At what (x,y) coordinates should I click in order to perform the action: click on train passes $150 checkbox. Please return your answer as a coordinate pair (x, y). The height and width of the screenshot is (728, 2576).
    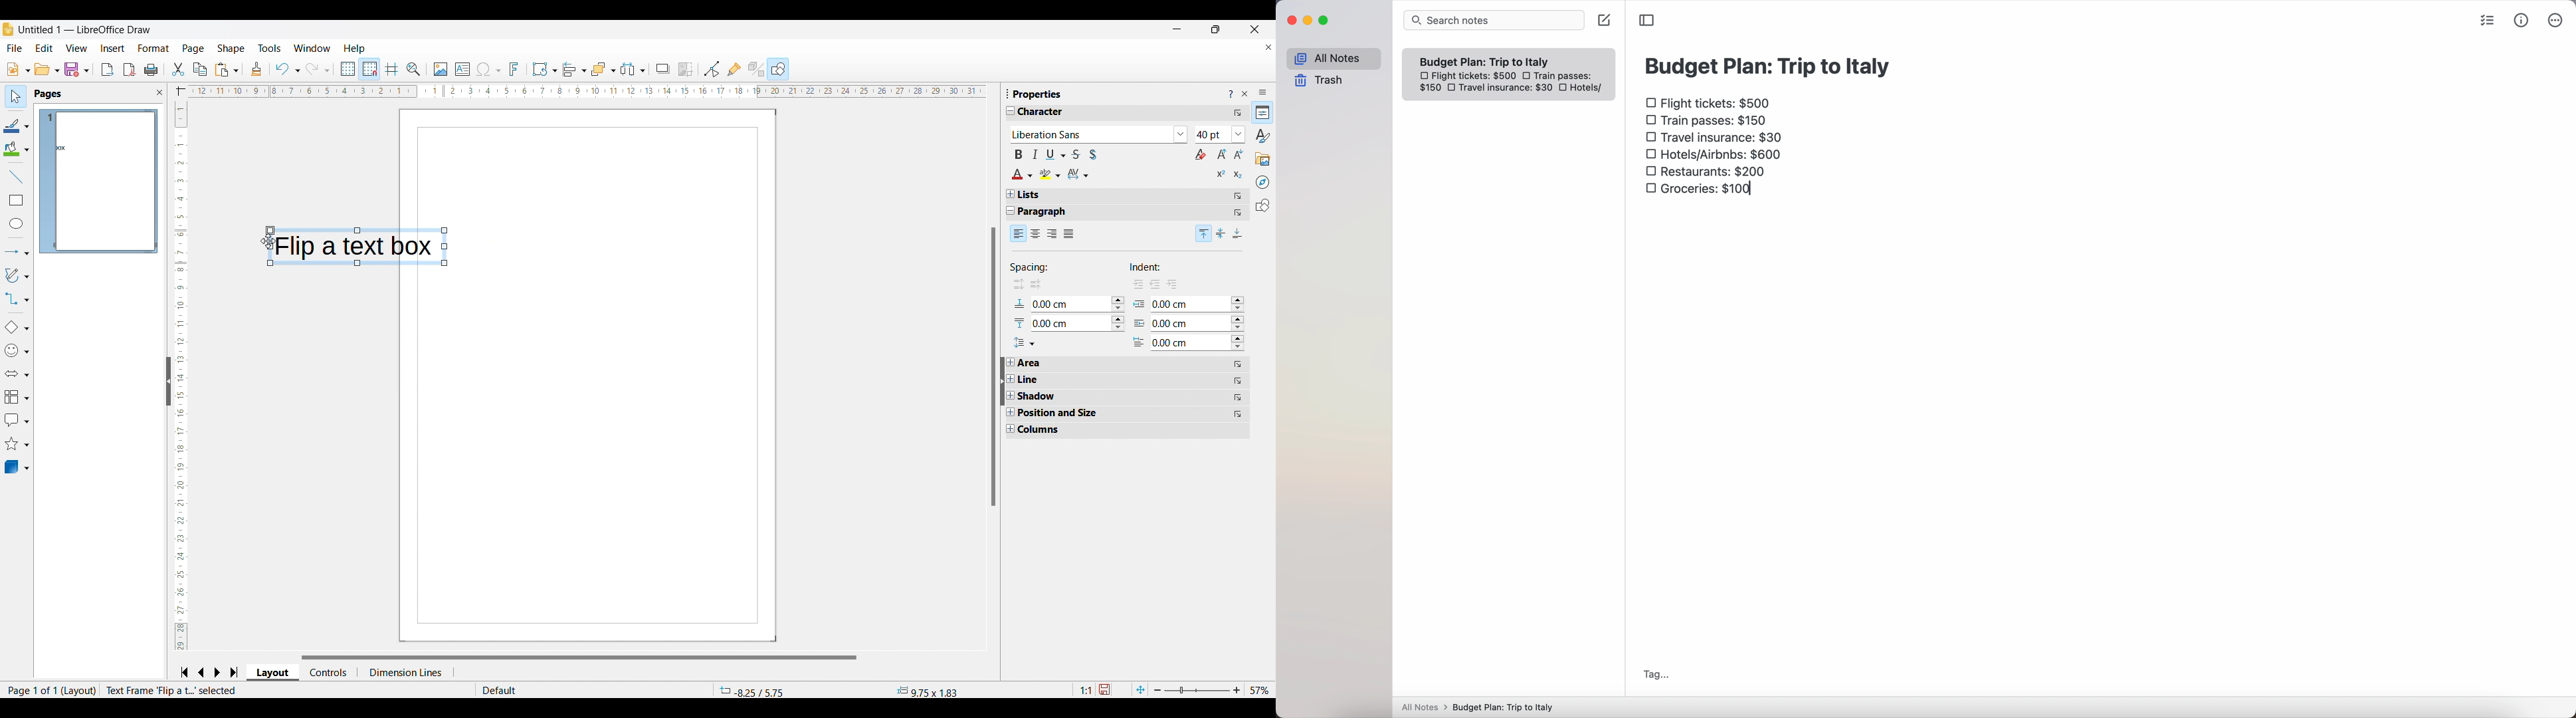
    Looking at the image, I should click on (1707, 123).